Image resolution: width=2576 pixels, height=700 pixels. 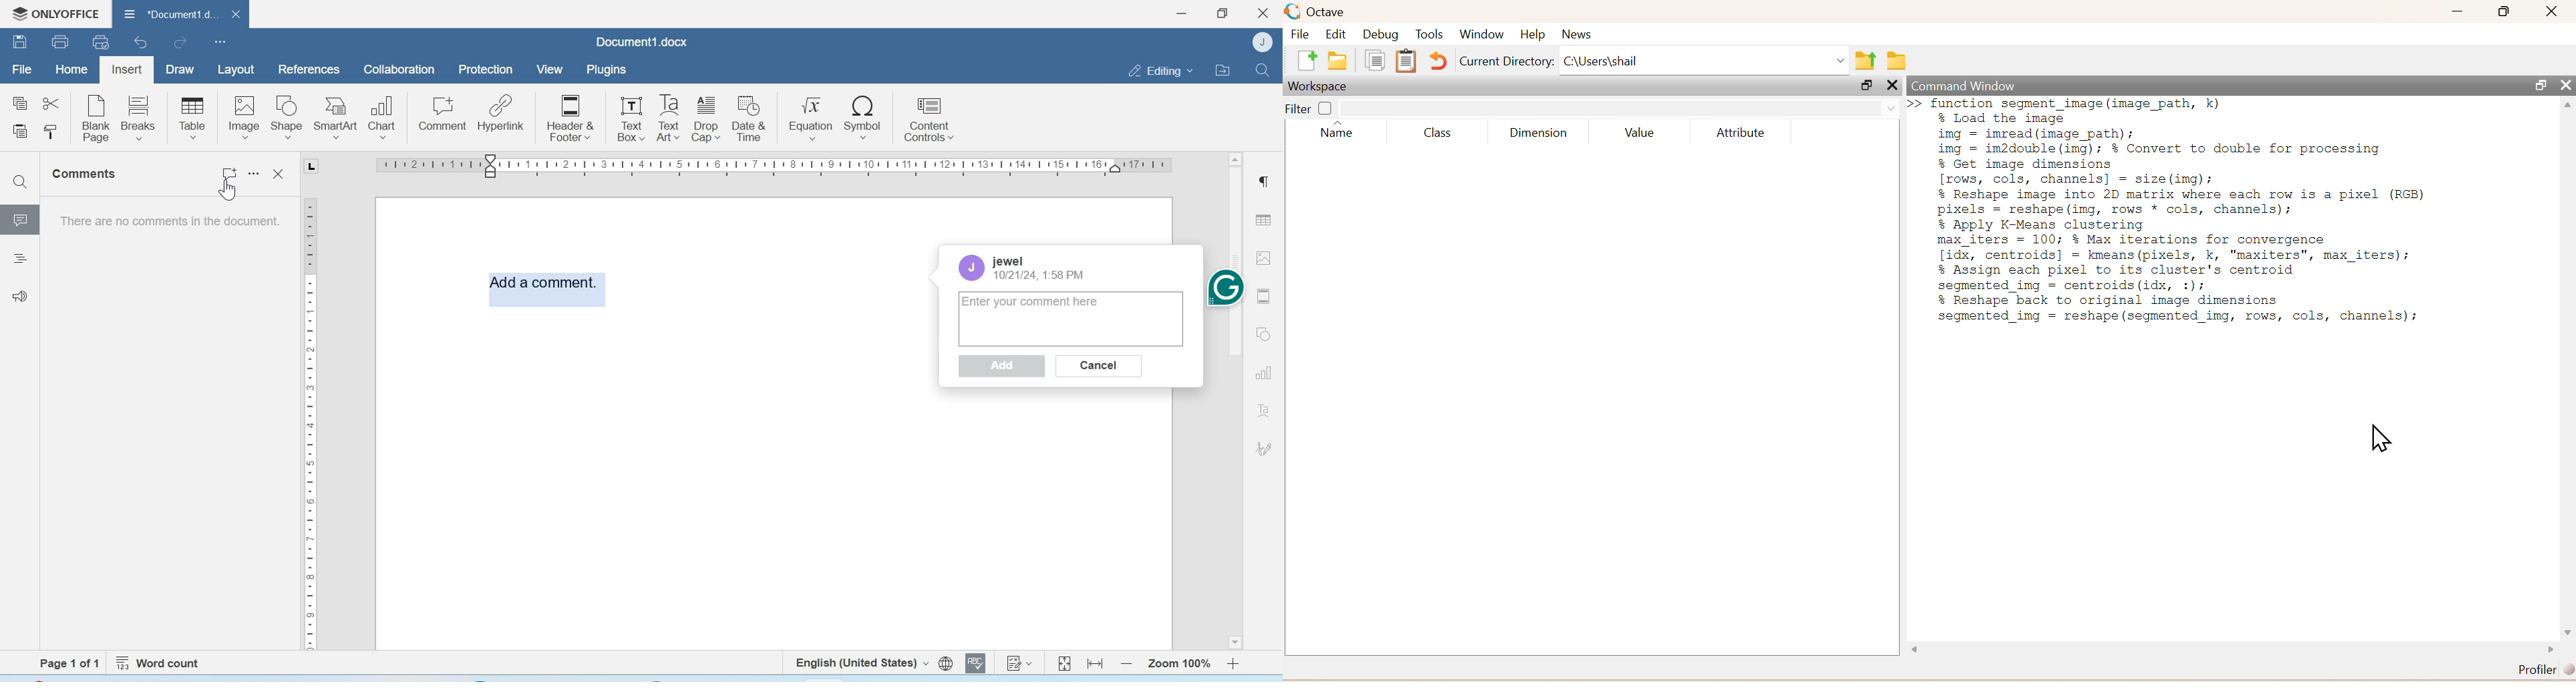 What do you see at coordinates (1097, 663) in the screenshot?
I see `Fit to width` at bounding box center [1097, 663].